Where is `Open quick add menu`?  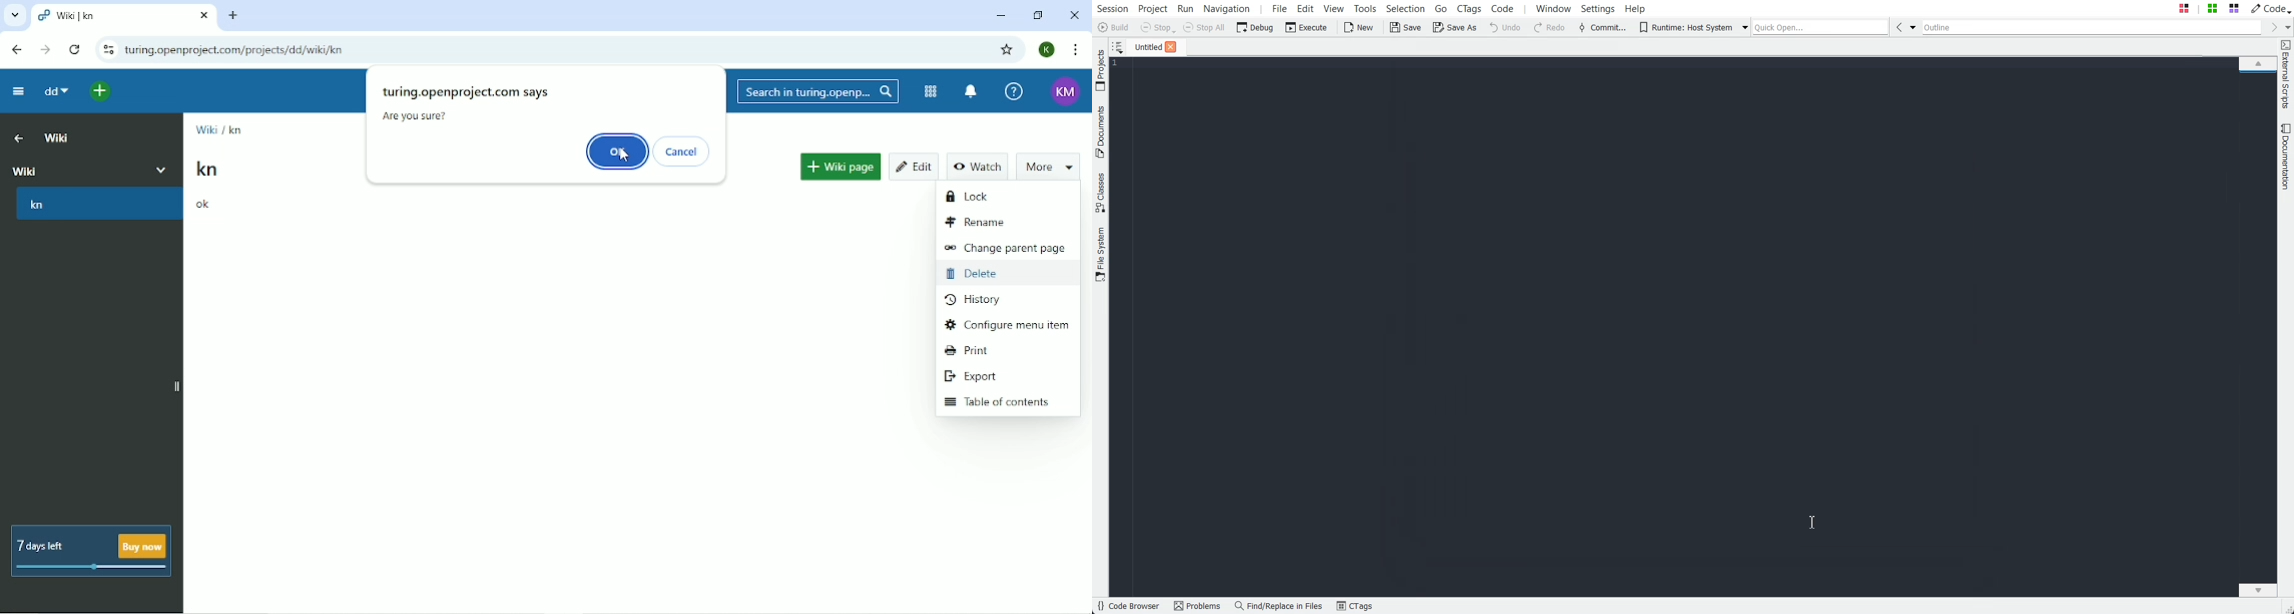
Open quick add menu is located at coordinates (95, 94).